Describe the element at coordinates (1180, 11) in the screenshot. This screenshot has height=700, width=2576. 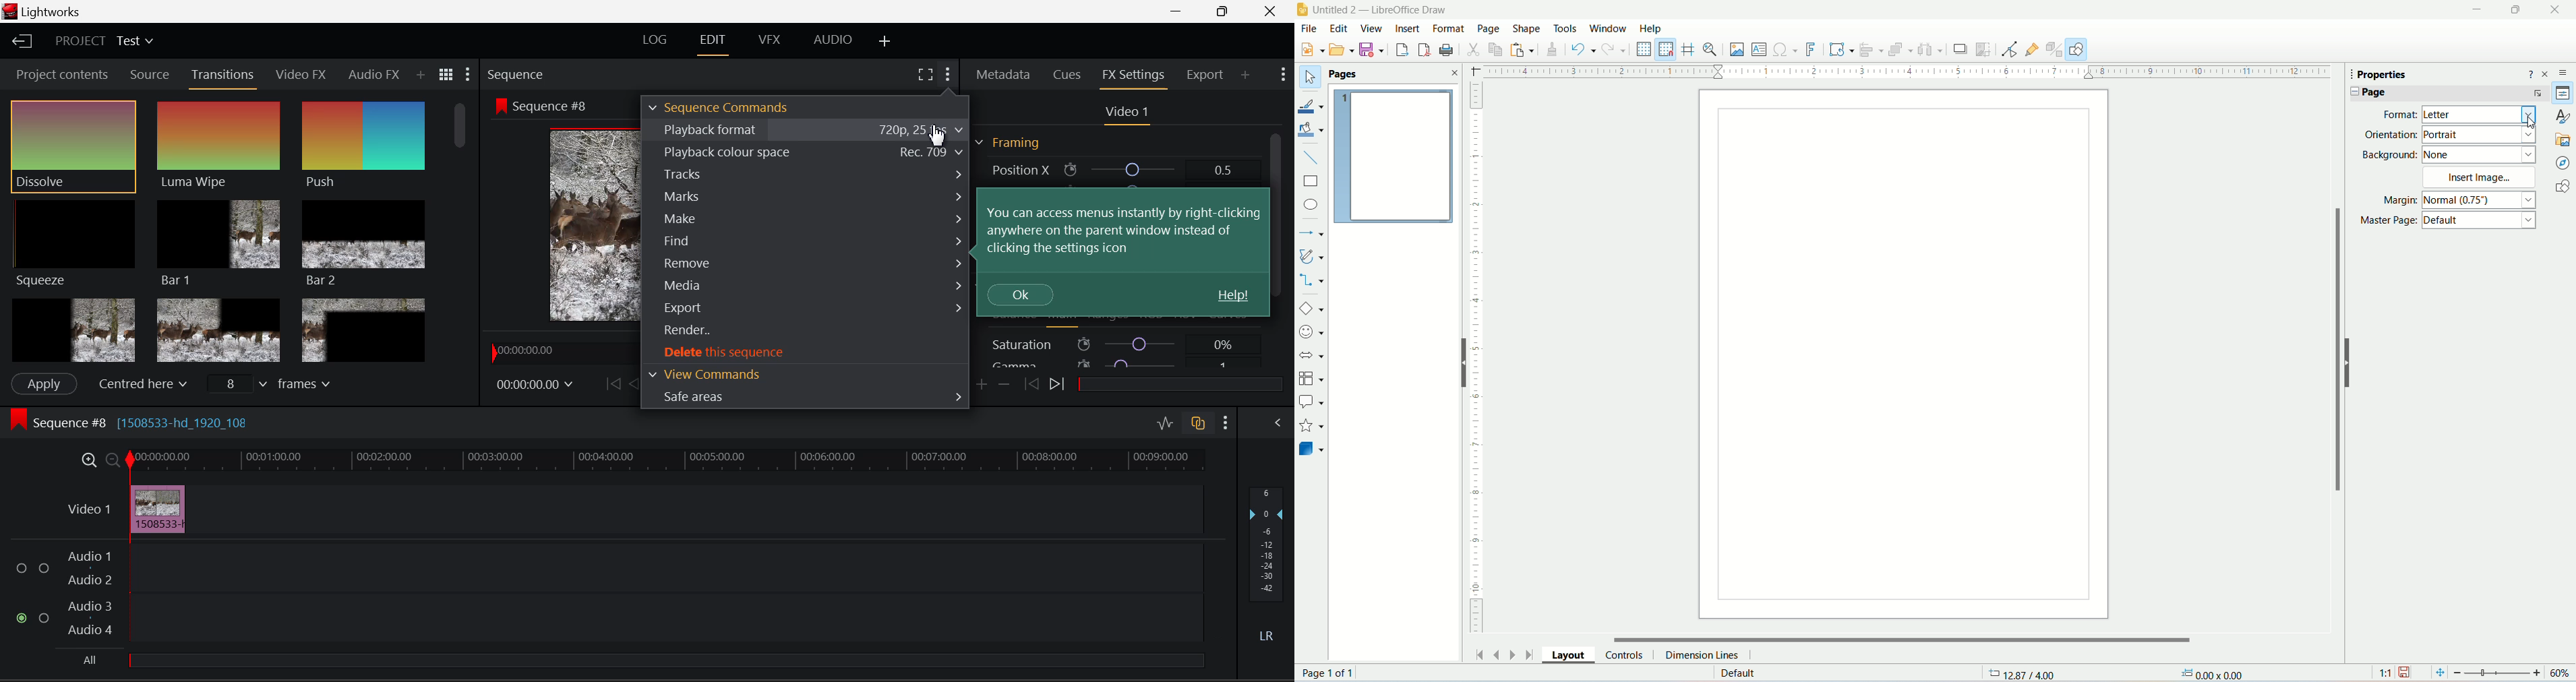
I see `Restore Down` at that location.